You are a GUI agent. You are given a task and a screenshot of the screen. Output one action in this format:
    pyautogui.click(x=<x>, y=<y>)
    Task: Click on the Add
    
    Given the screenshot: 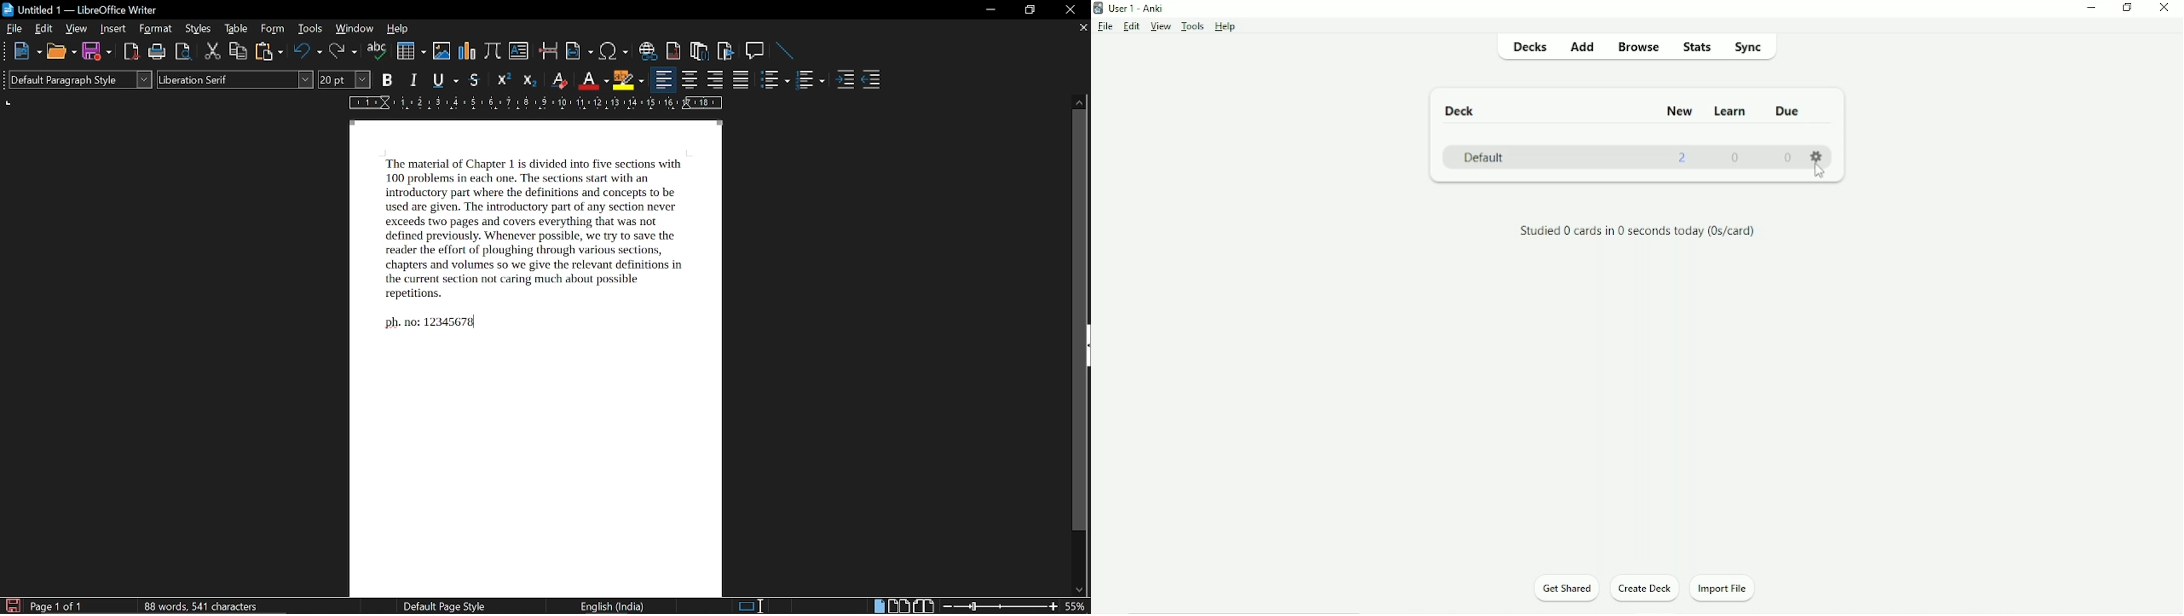 What is the action you would take?
    pyautogui.click(x=1583, y=46)
    